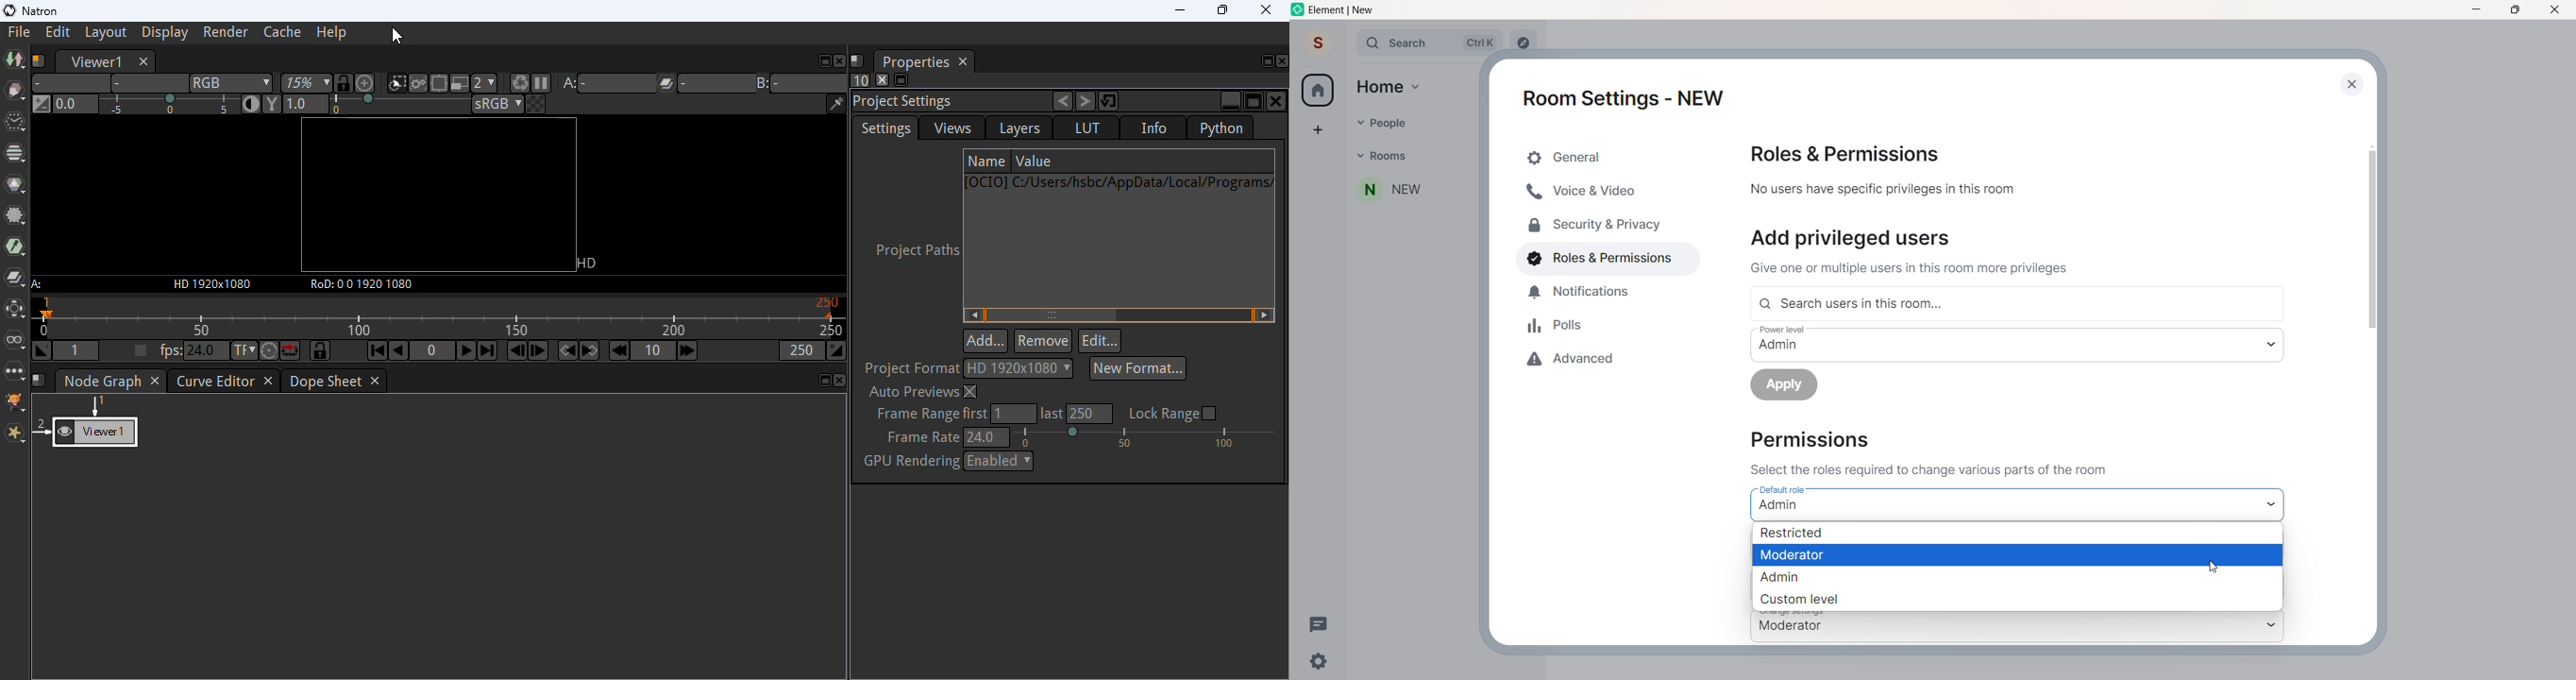 This screenshot has width=2576, height=700. What do you see at coordinates (686, 350) in the screenshot?
I see `next increment` at bounding box center [686, 350].